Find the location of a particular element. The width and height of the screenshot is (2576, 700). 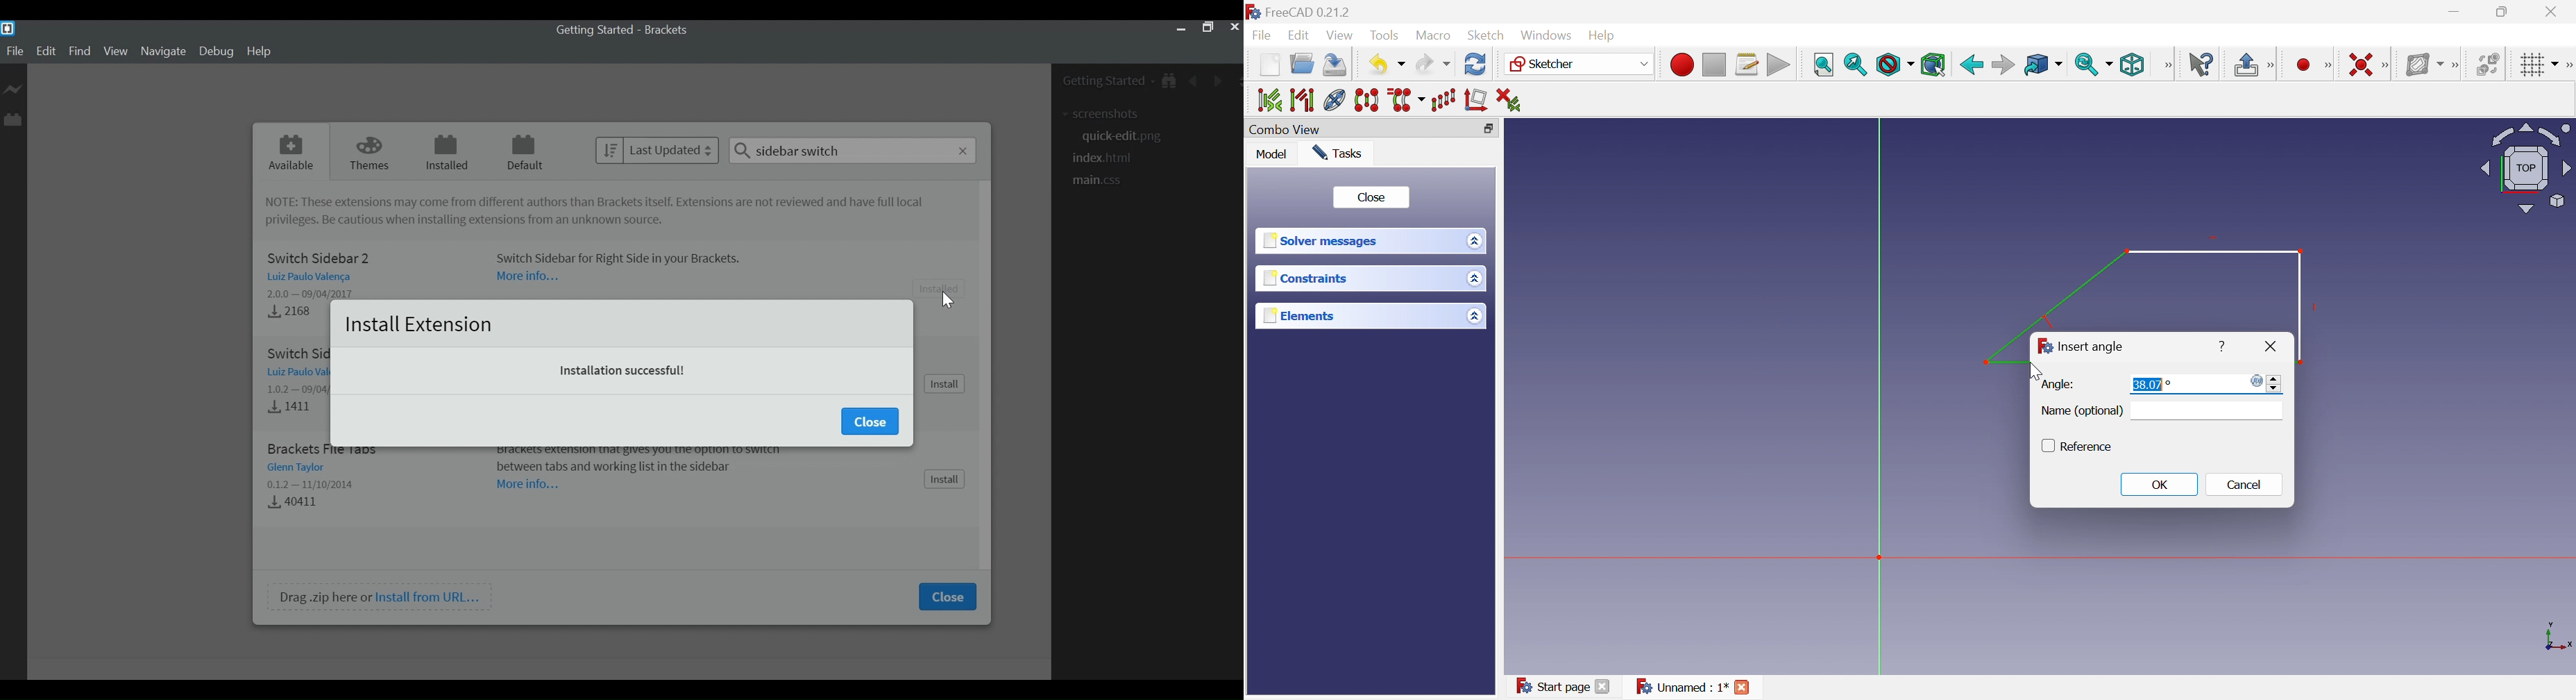

Redo is located at coordinates (1432, 67).